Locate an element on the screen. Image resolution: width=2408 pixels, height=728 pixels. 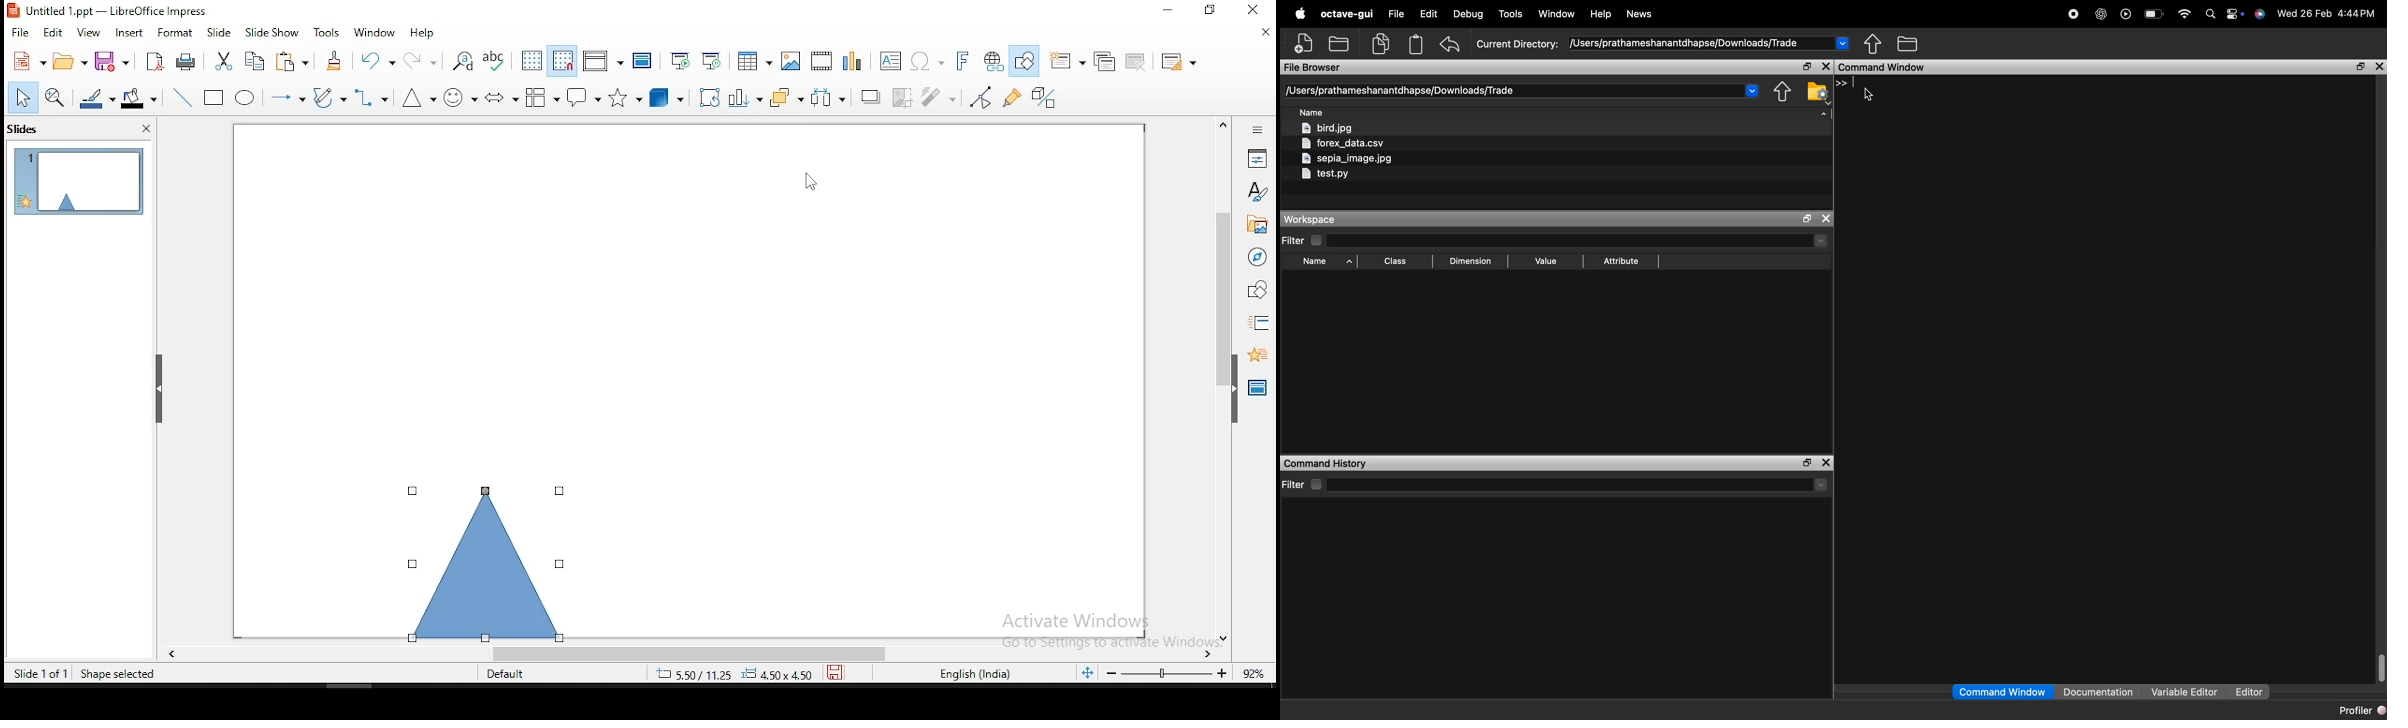
stop recording is located at coordinates (2074, 15).